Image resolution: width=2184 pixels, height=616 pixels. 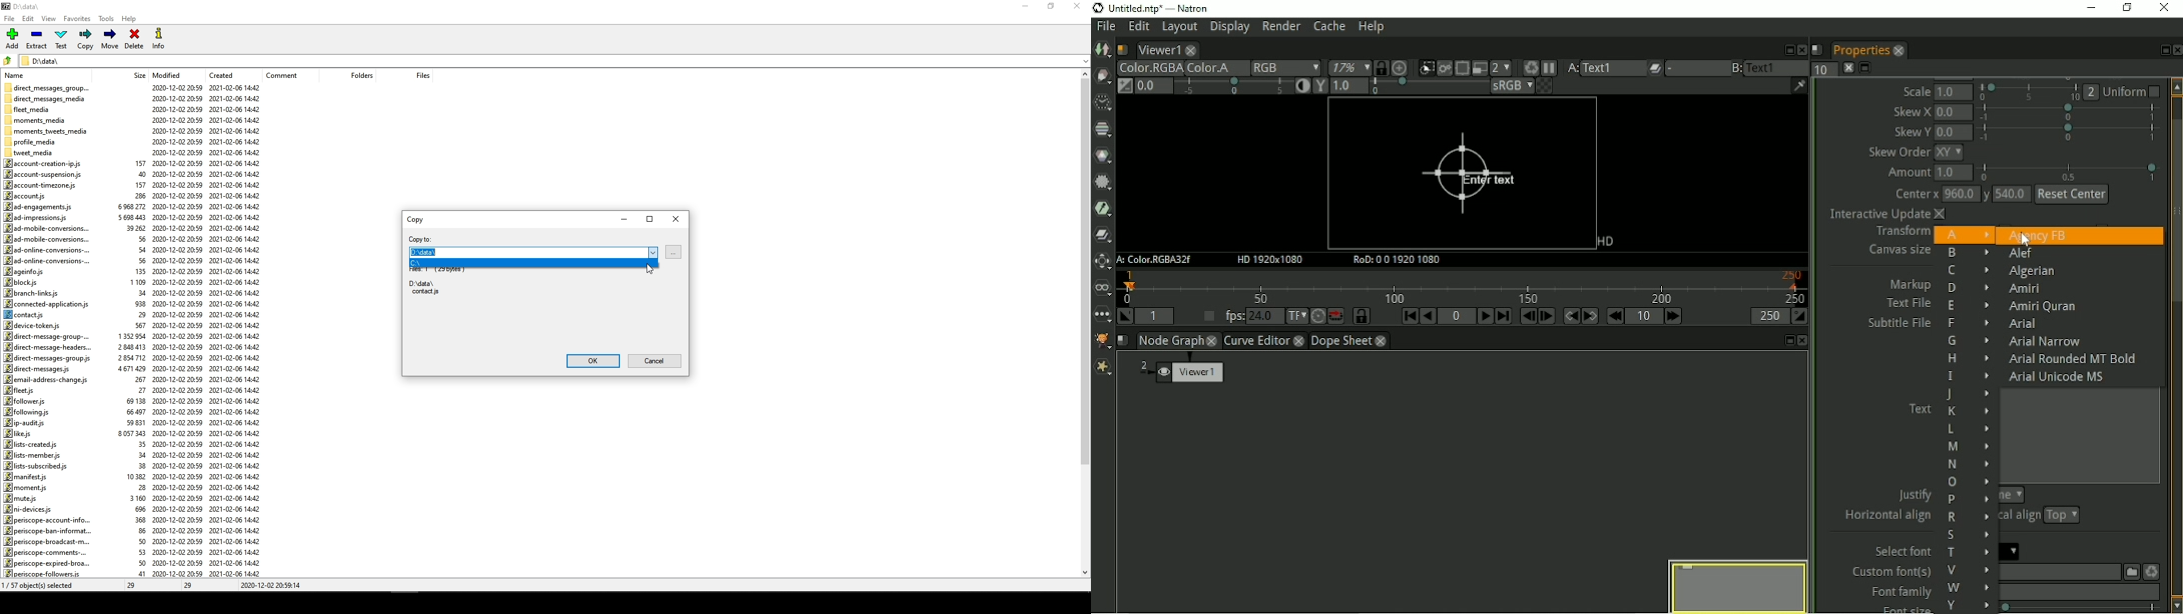 I want to click on account-timezone.js, so click(x=40, y=184).